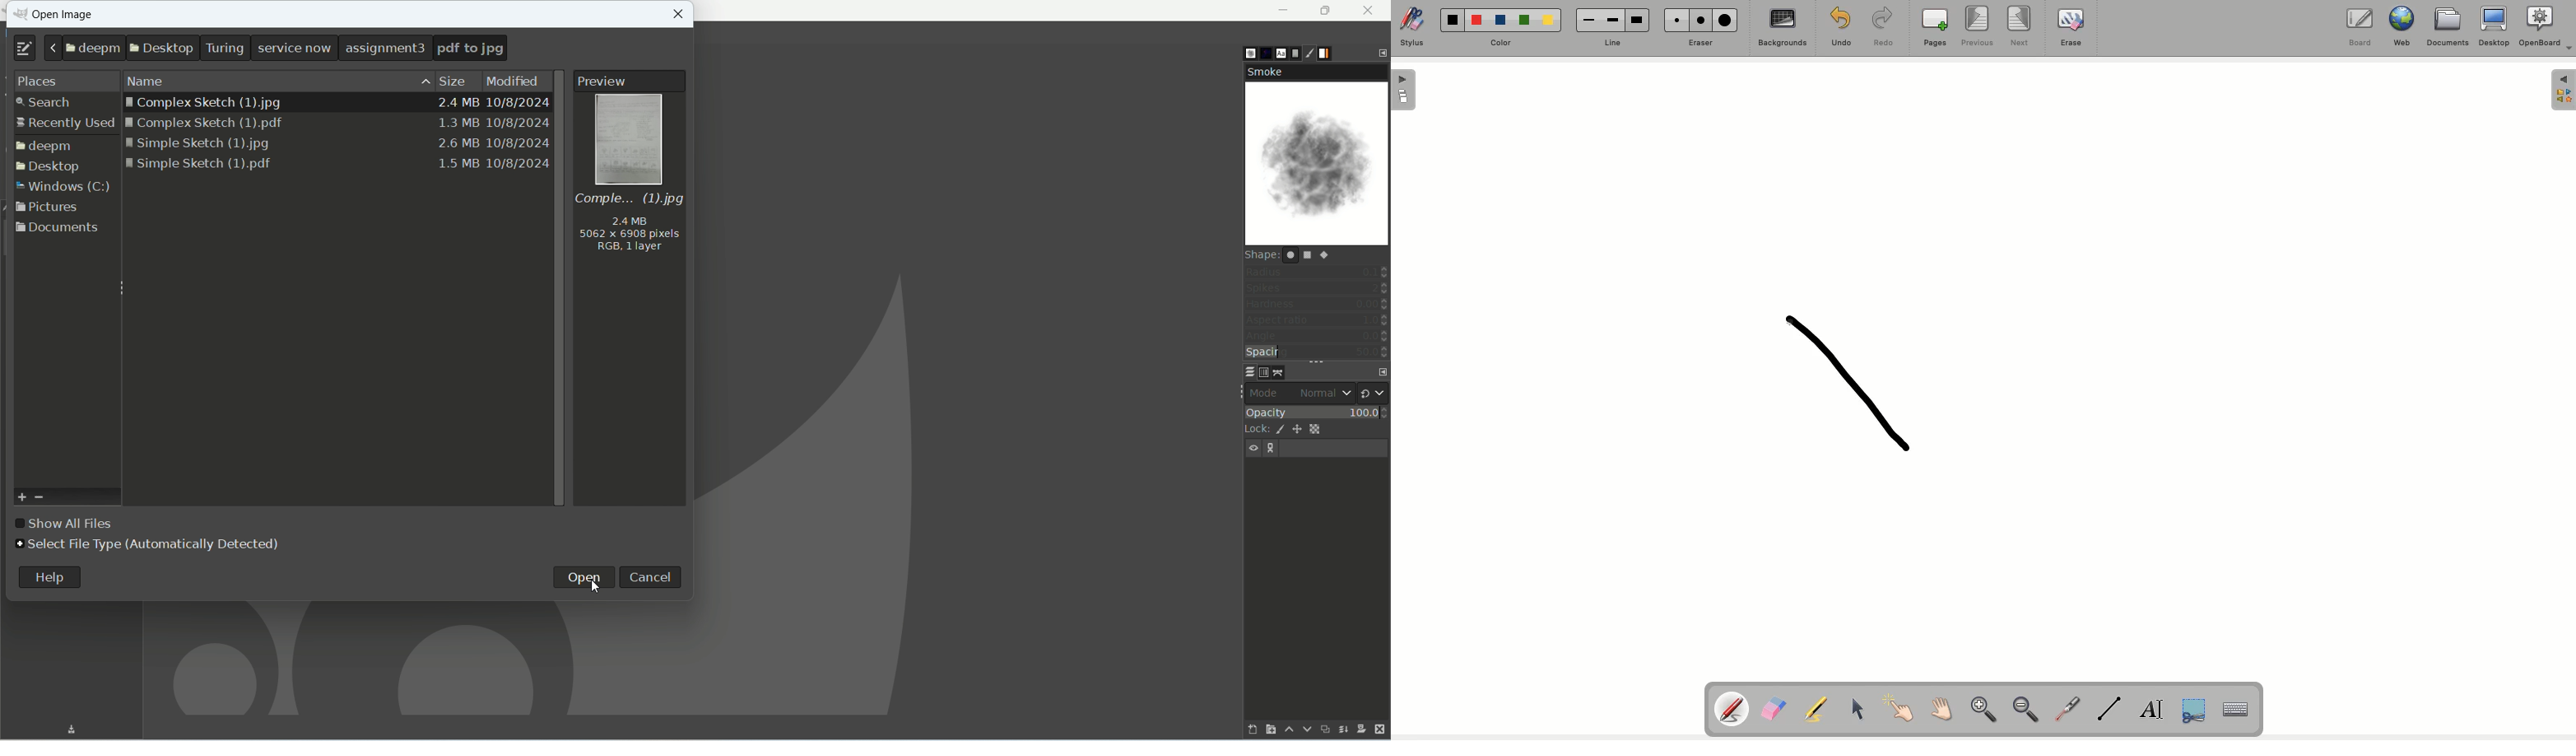 The image size is (2576, 756). What do you see at coordinates (596, 585) in the screenshot?
I see `Cursor` at bounding box center [596, 585].